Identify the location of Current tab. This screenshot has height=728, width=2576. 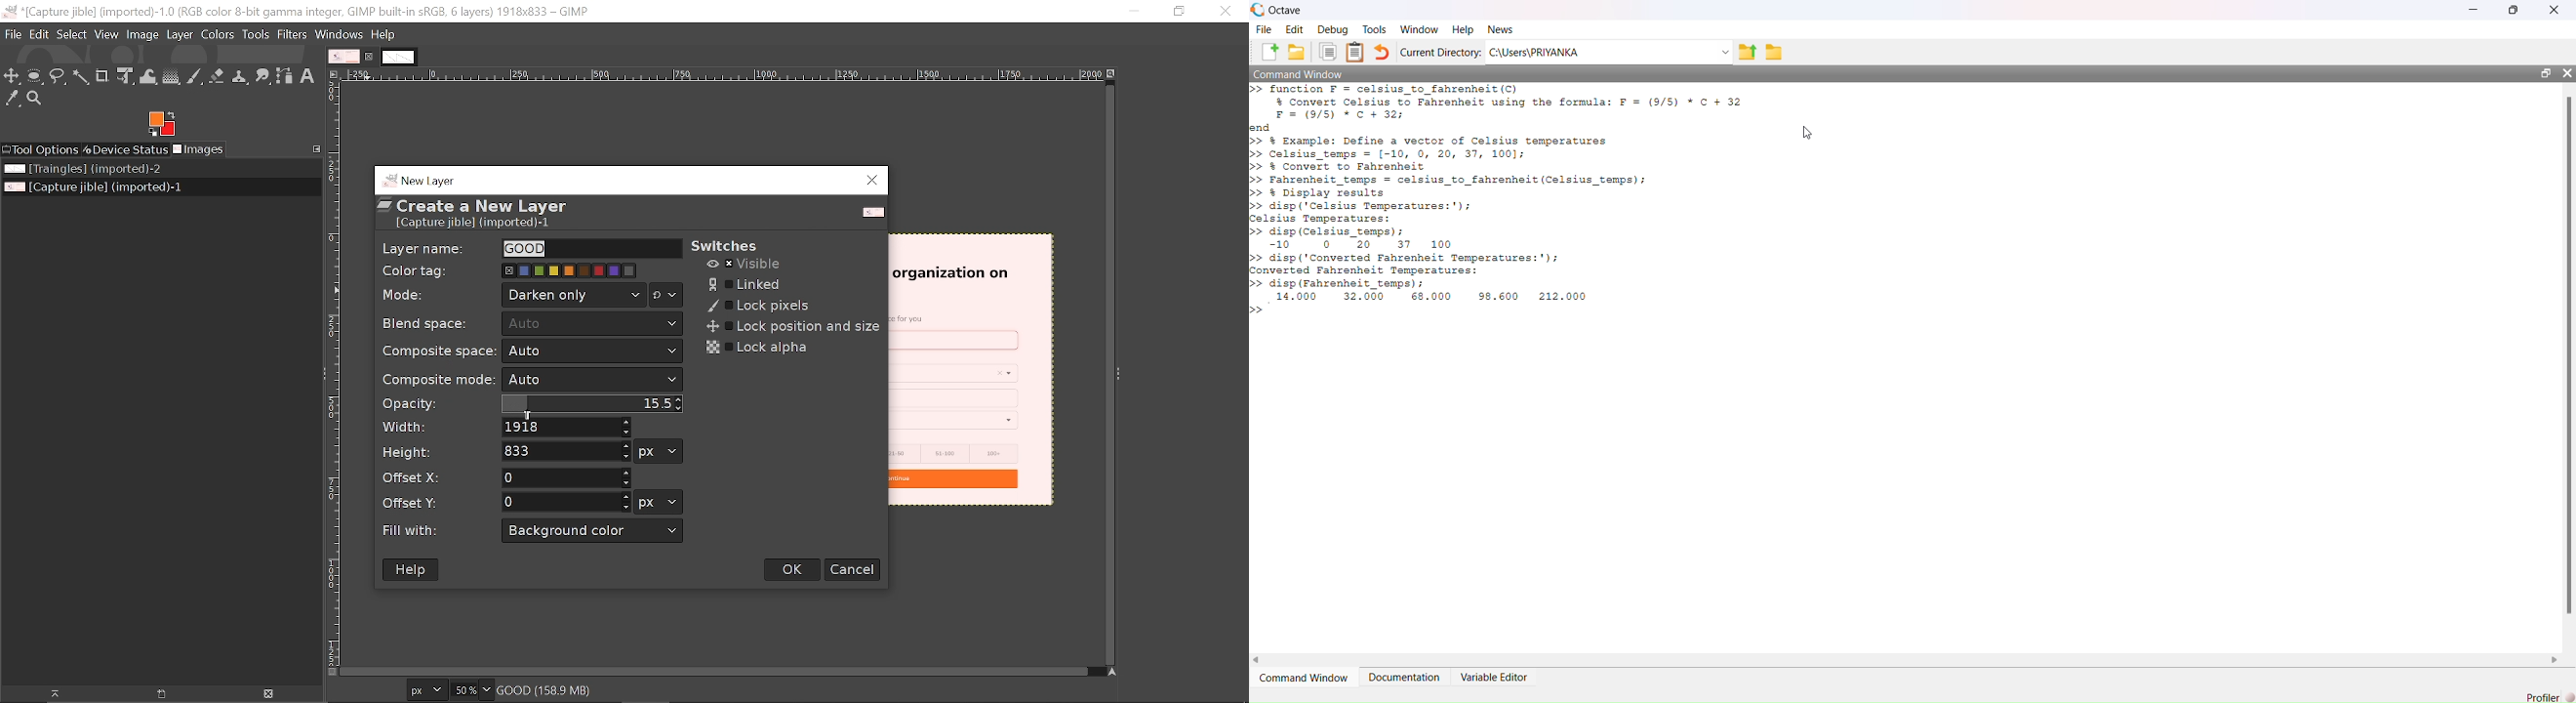
(344, 57).